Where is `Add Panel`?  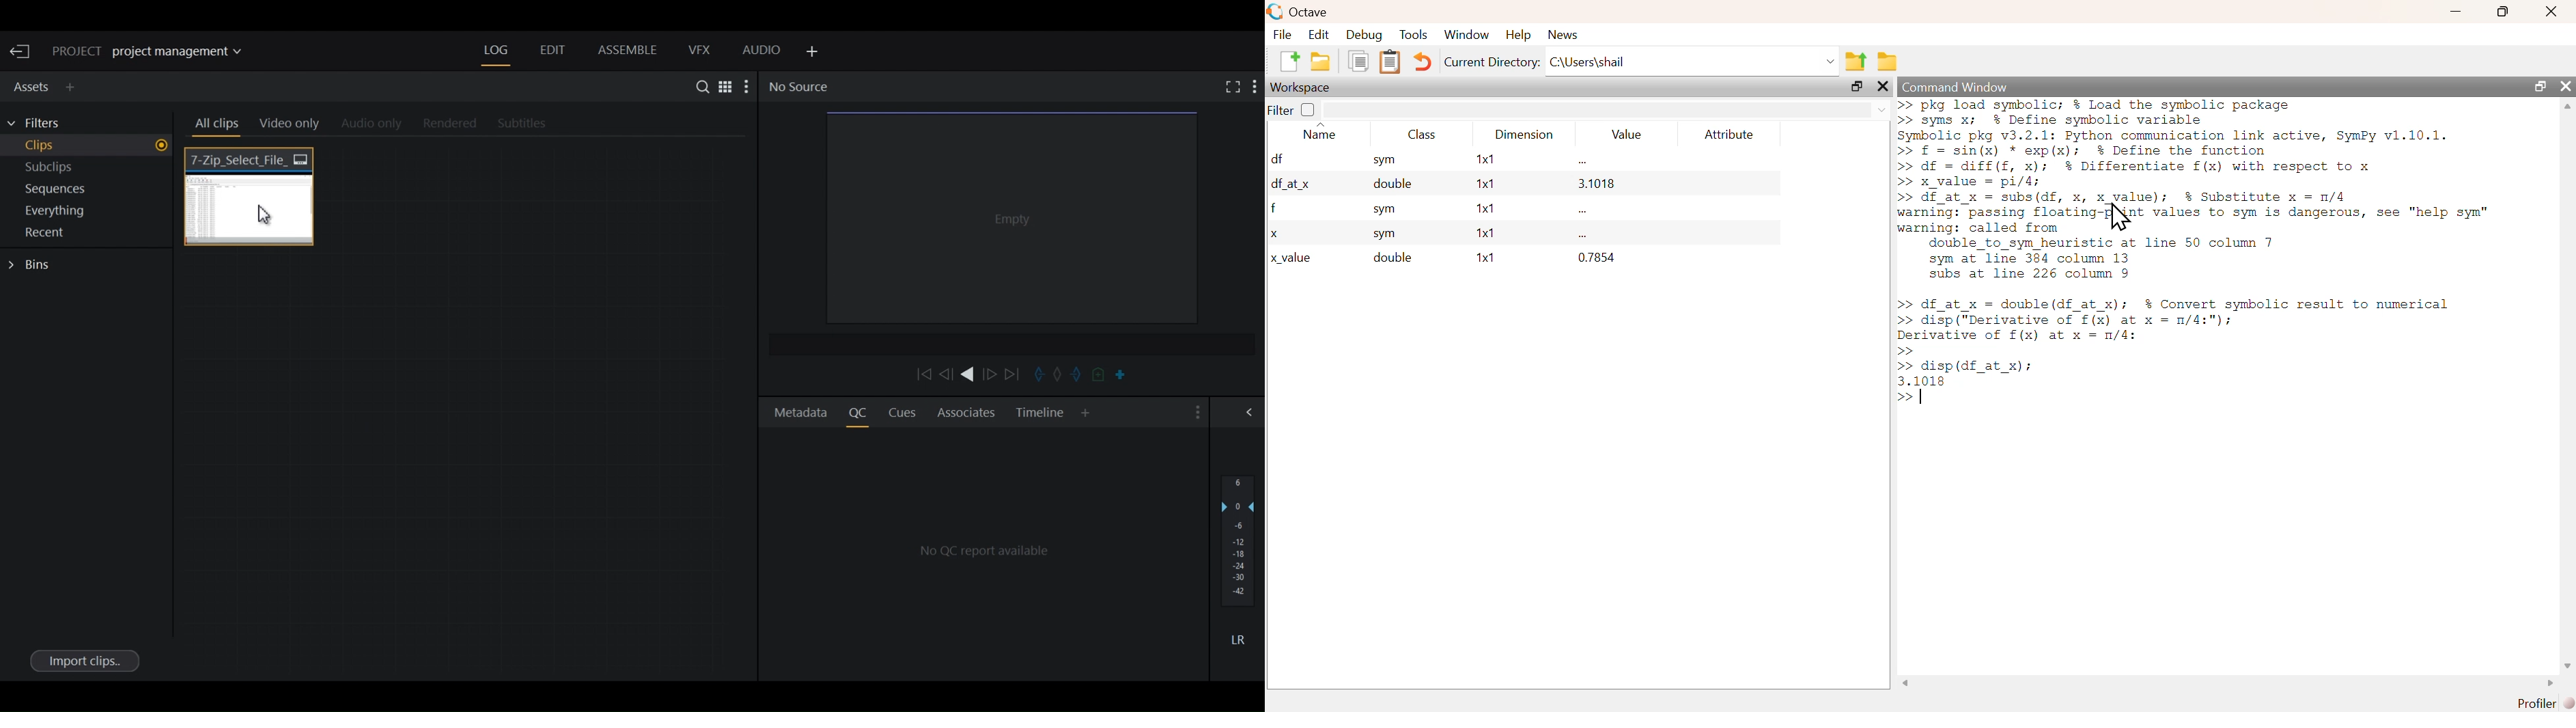
Add Panel is located at coordinates (1086, 413).